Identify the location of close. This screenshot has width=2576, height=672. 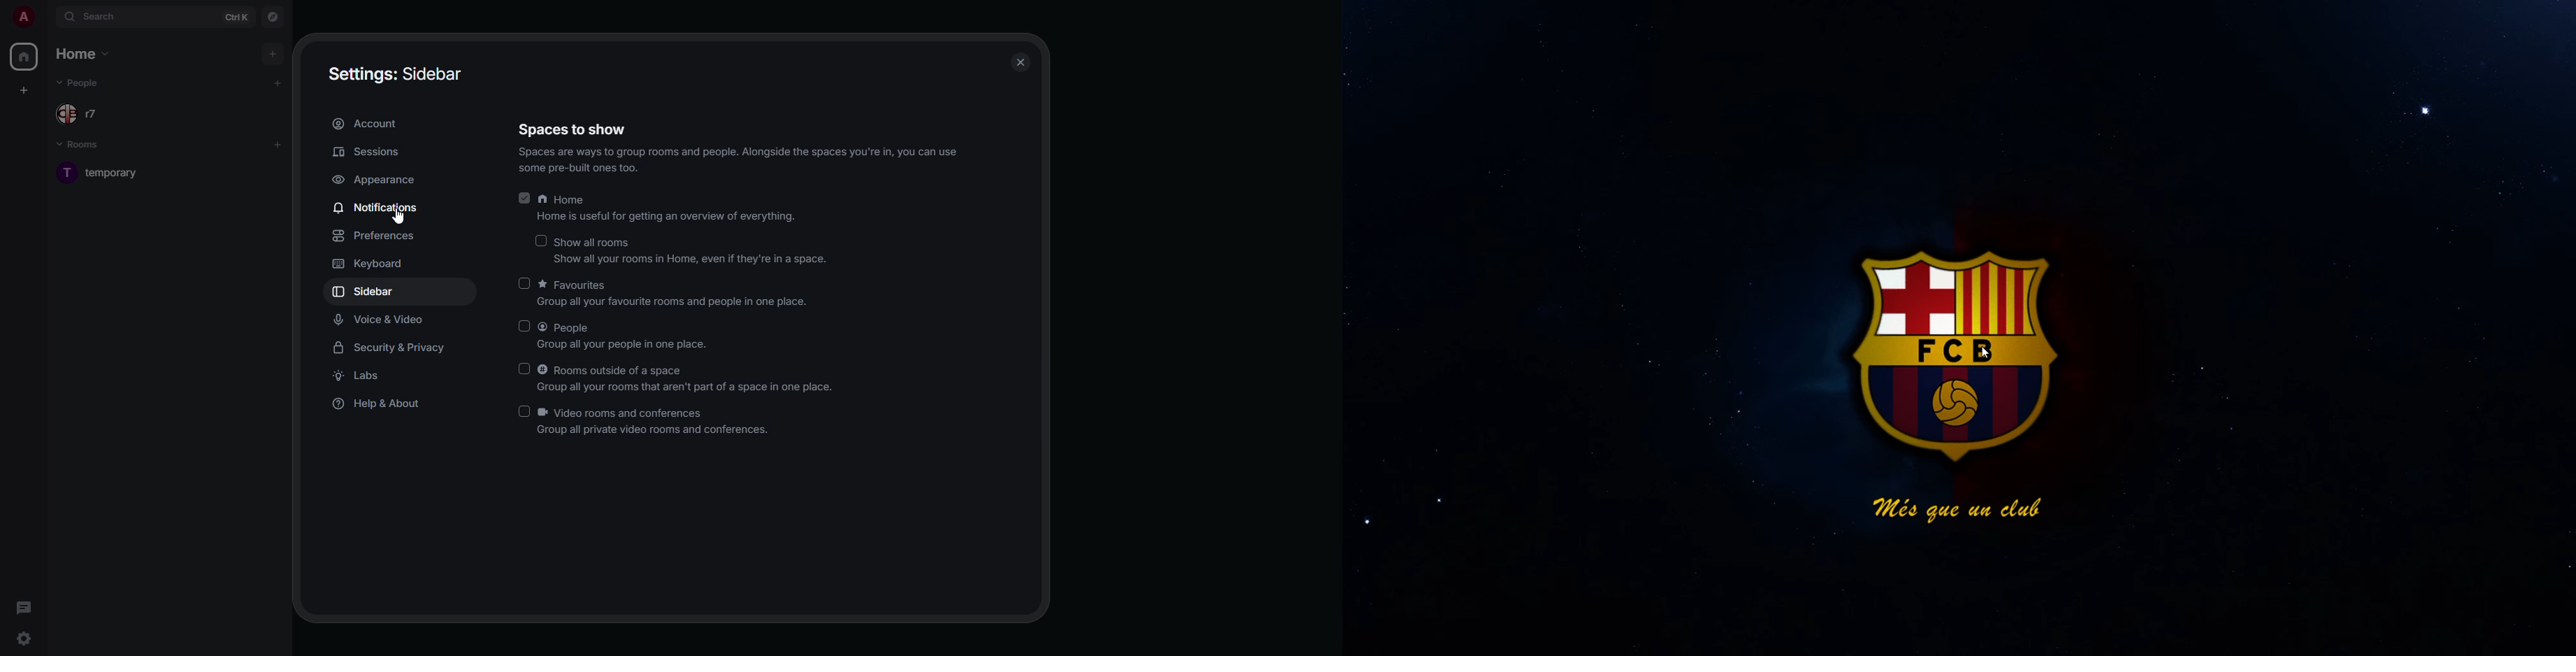
(1019, 62).